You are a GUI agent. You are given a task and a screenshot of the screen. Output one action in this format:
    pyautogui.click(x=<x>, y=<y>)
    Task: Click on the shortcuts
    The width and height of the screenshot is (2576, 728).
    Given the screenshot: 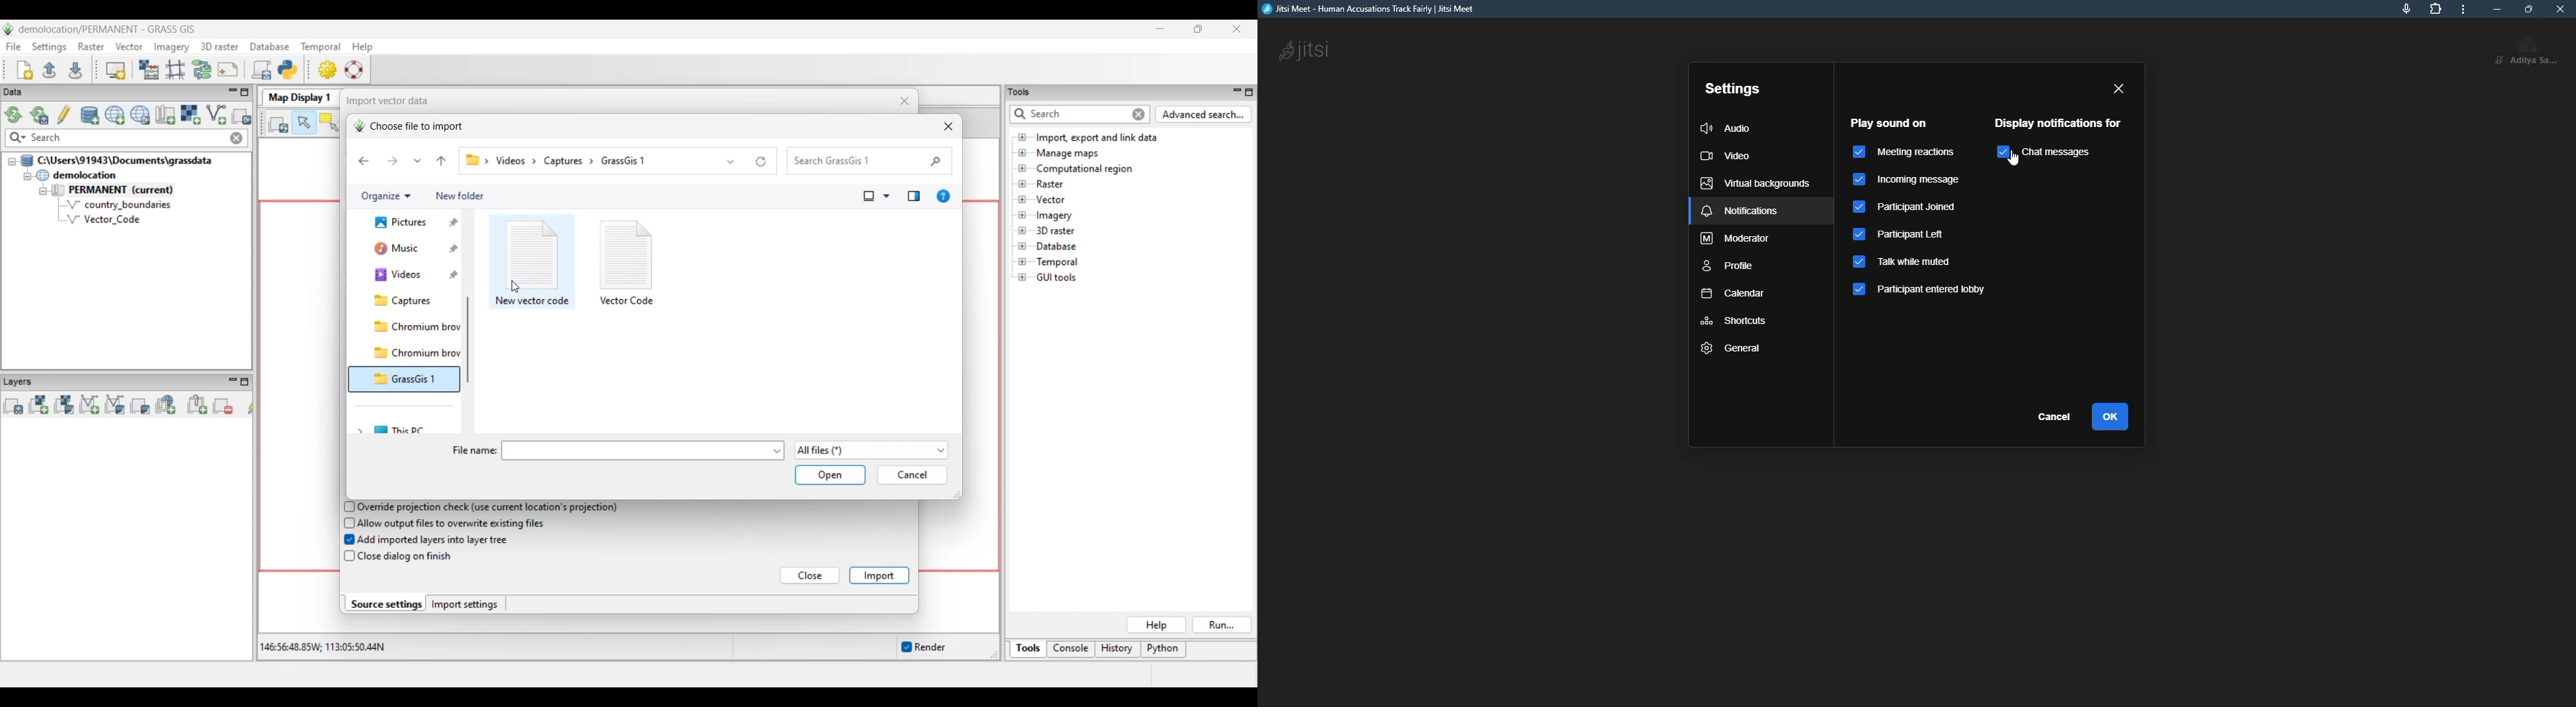 What is the action you would take?
    pyautogui.click(x=1733, y=320)
    